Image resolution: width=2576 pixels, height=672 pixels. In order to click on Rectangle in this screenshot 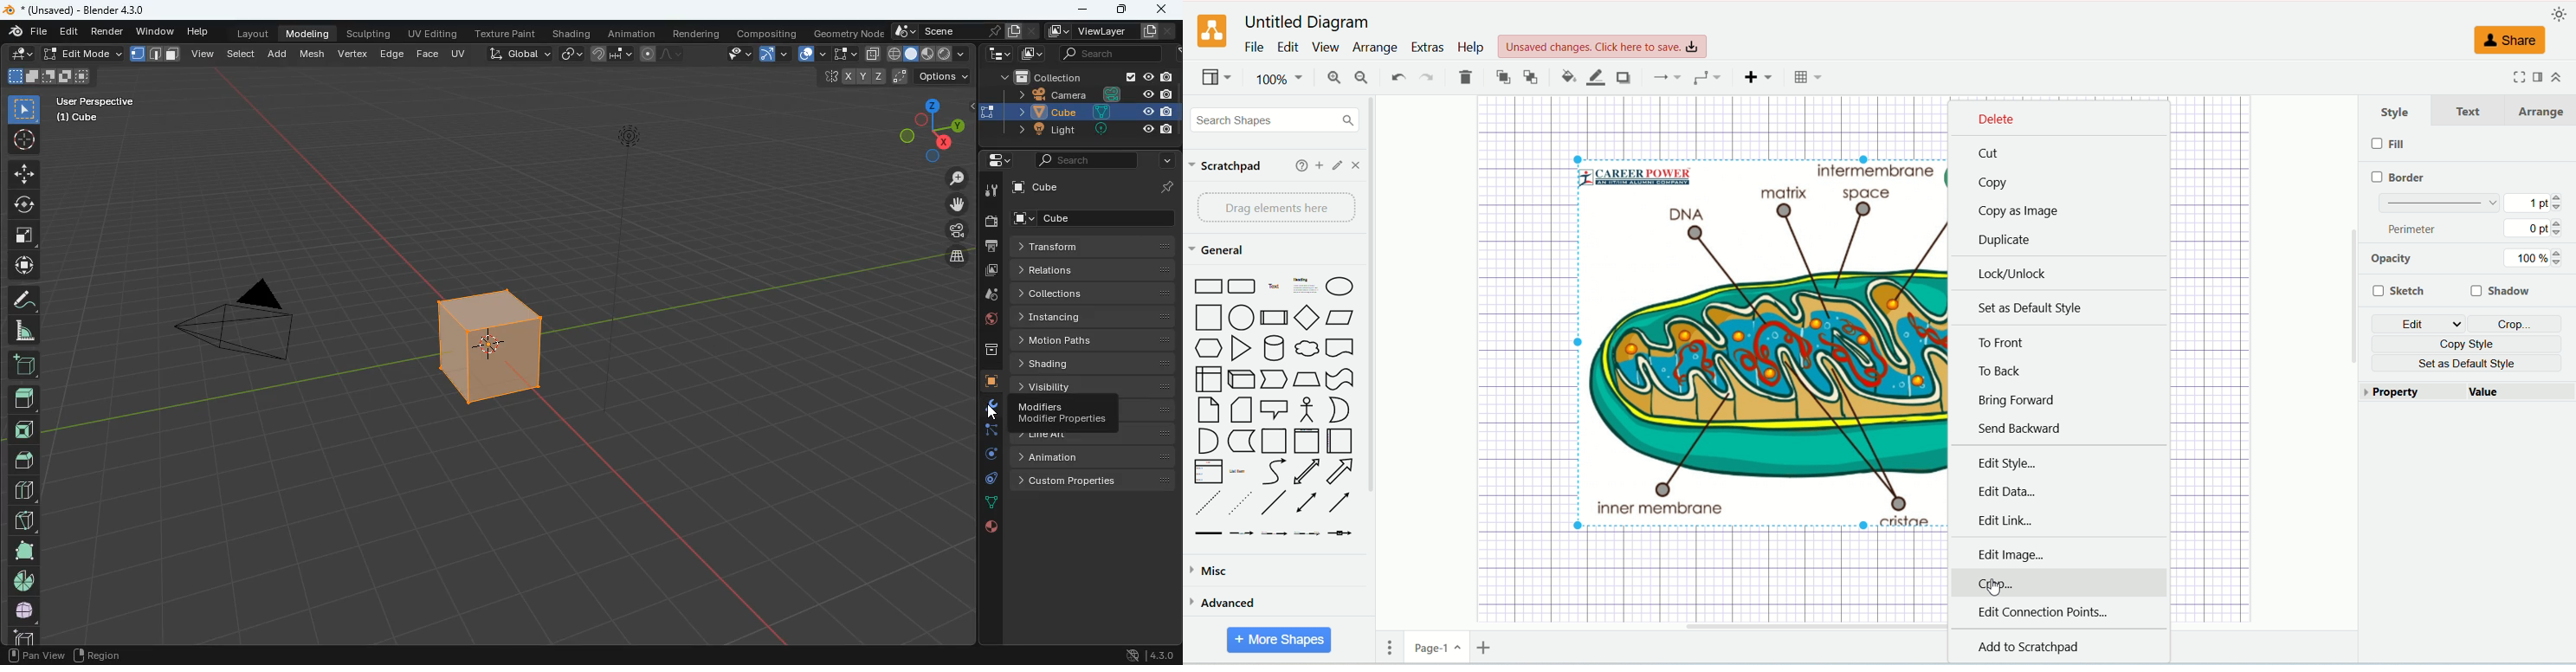, I will do `click(1210, 285)`.